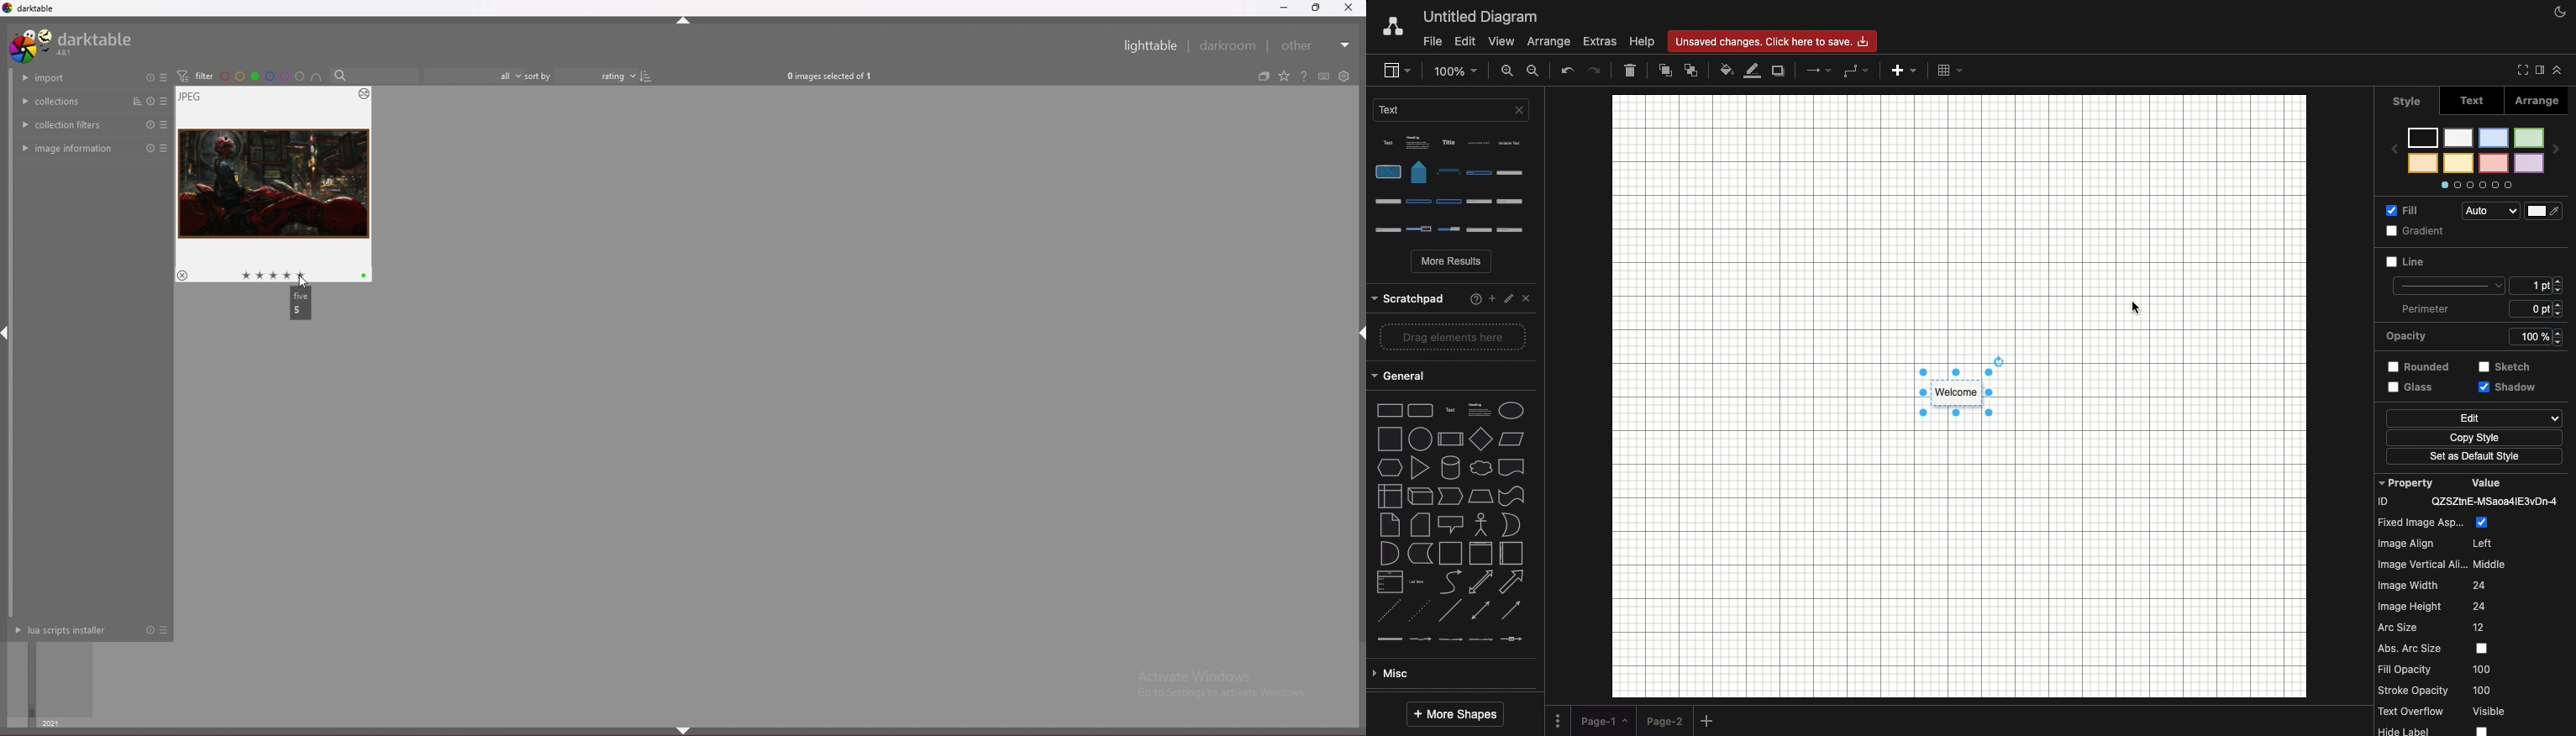 Image resolution: width=2576 pixels, height=756 pixels. What do you see at coordinates (1820, 70) in the screenshot?
I see `Arrow` at bounding box center [1820, 70].